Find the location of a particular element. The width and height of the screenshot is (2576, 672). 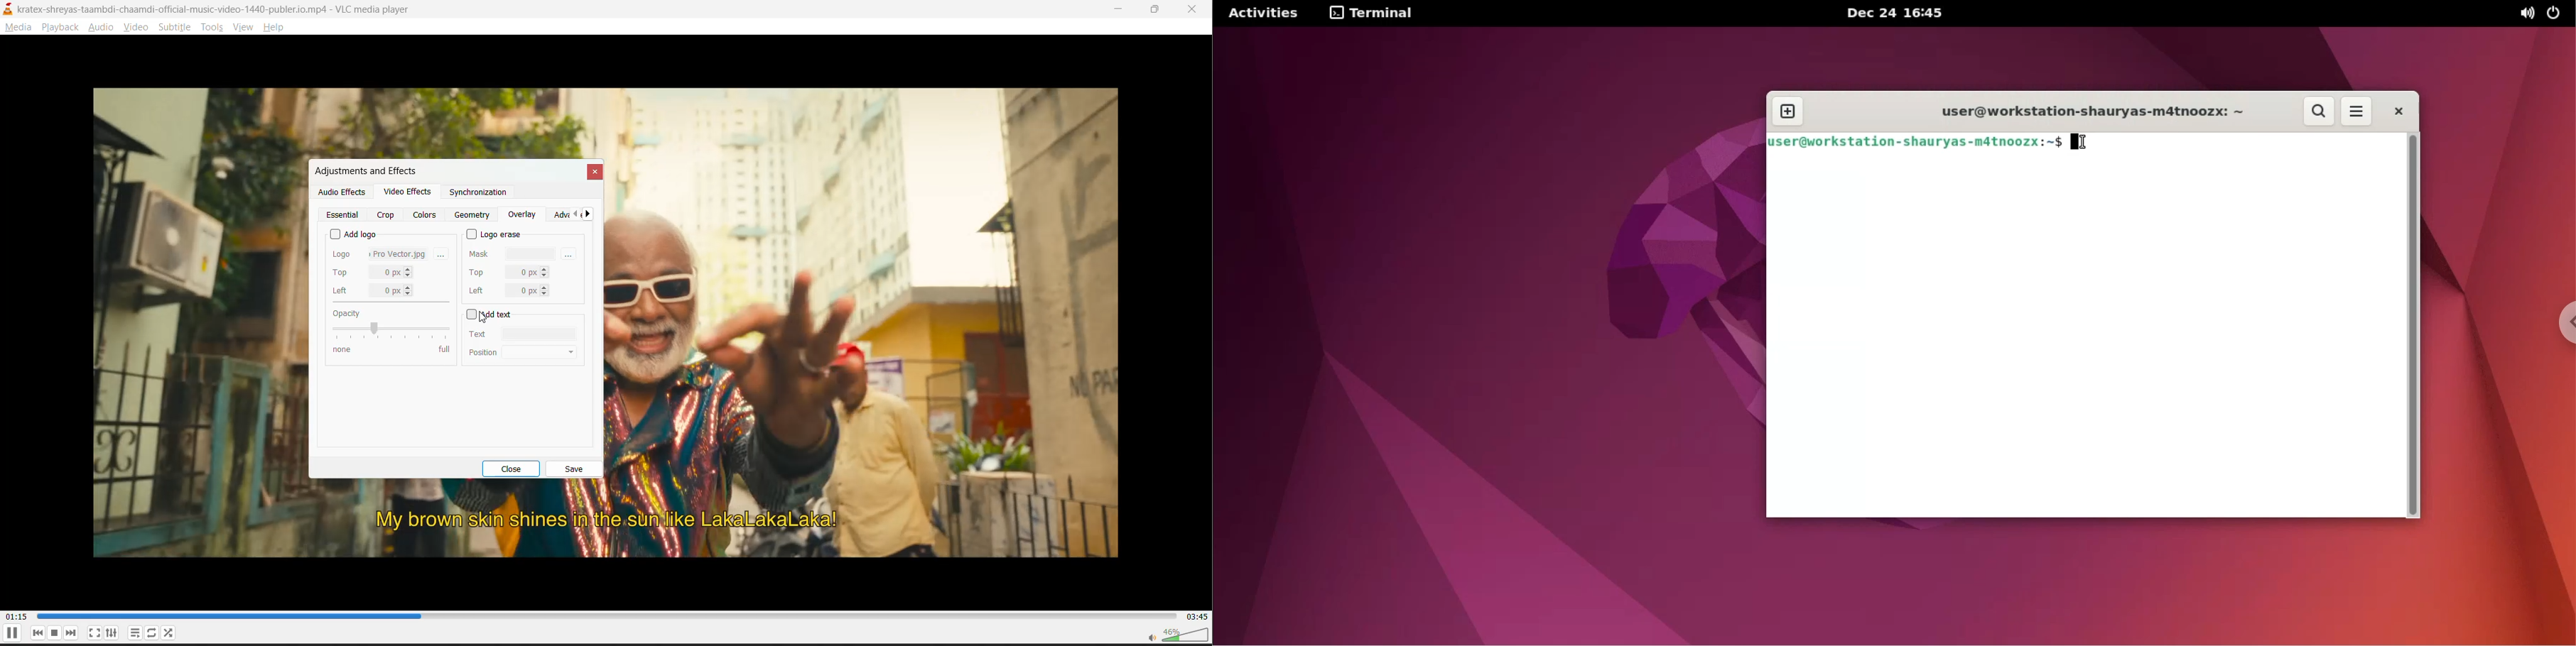

settings is located at coordinates (114, 633).